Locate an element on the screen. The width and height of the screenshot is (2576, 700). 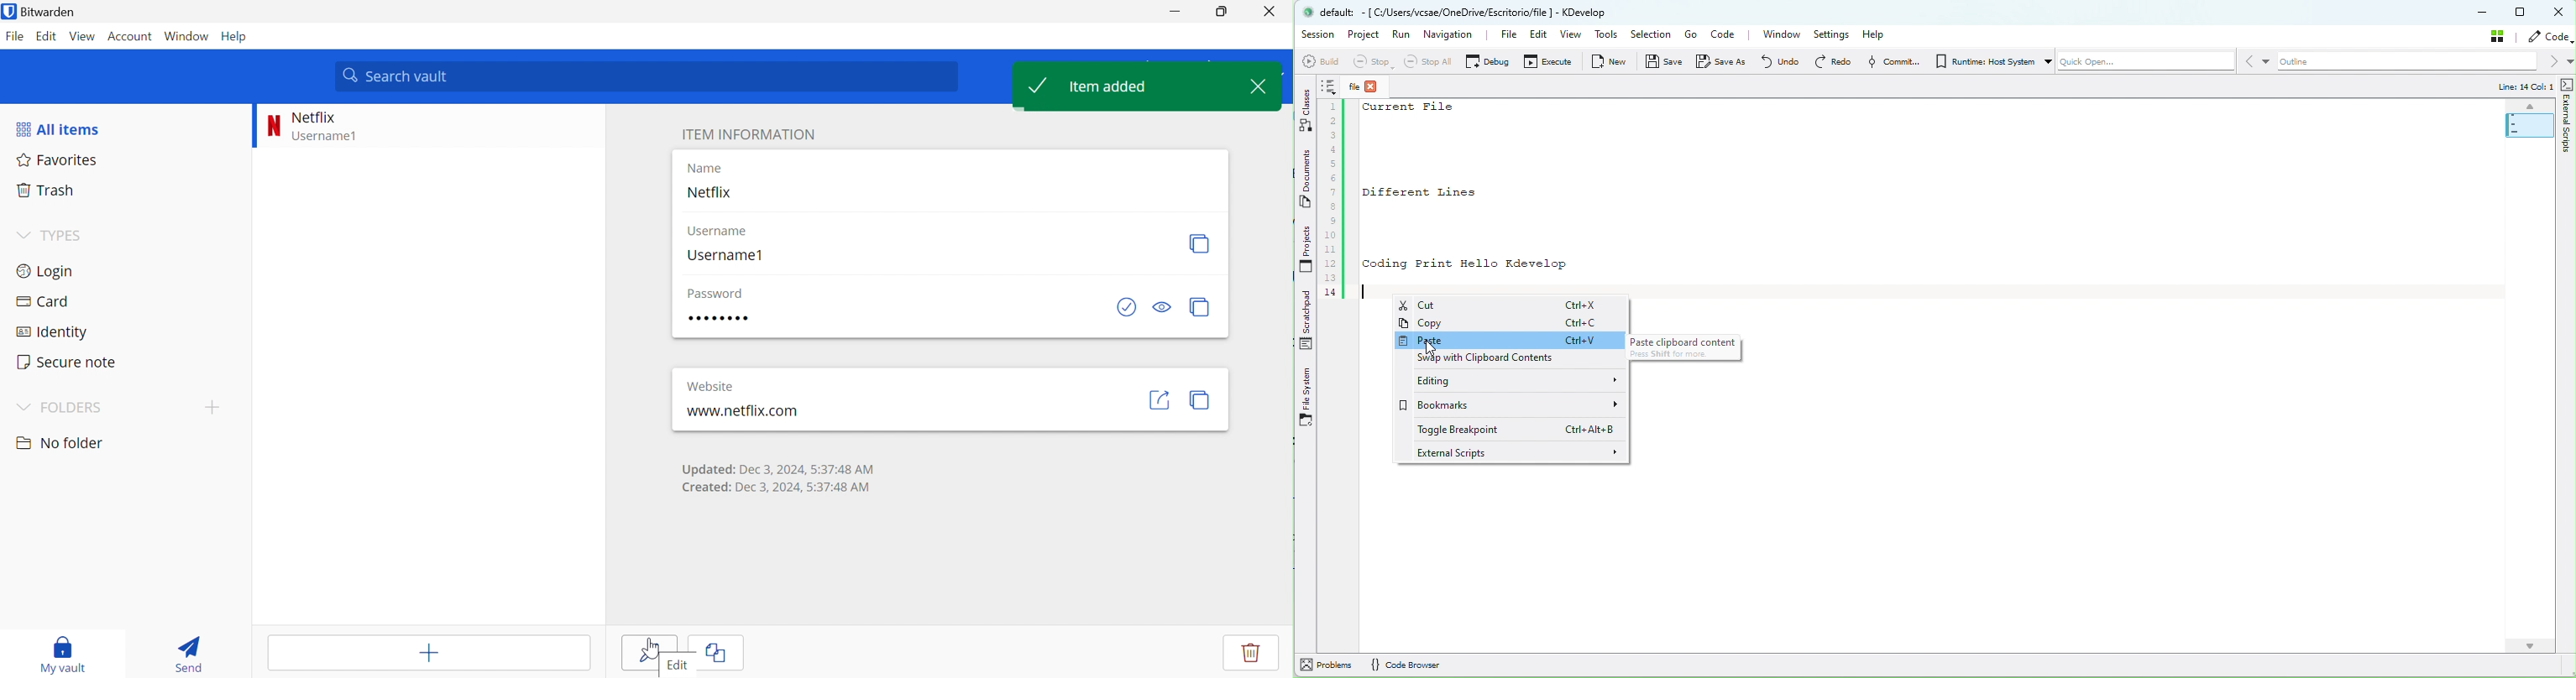
External Scripts is located at coordinates (2568, 137).